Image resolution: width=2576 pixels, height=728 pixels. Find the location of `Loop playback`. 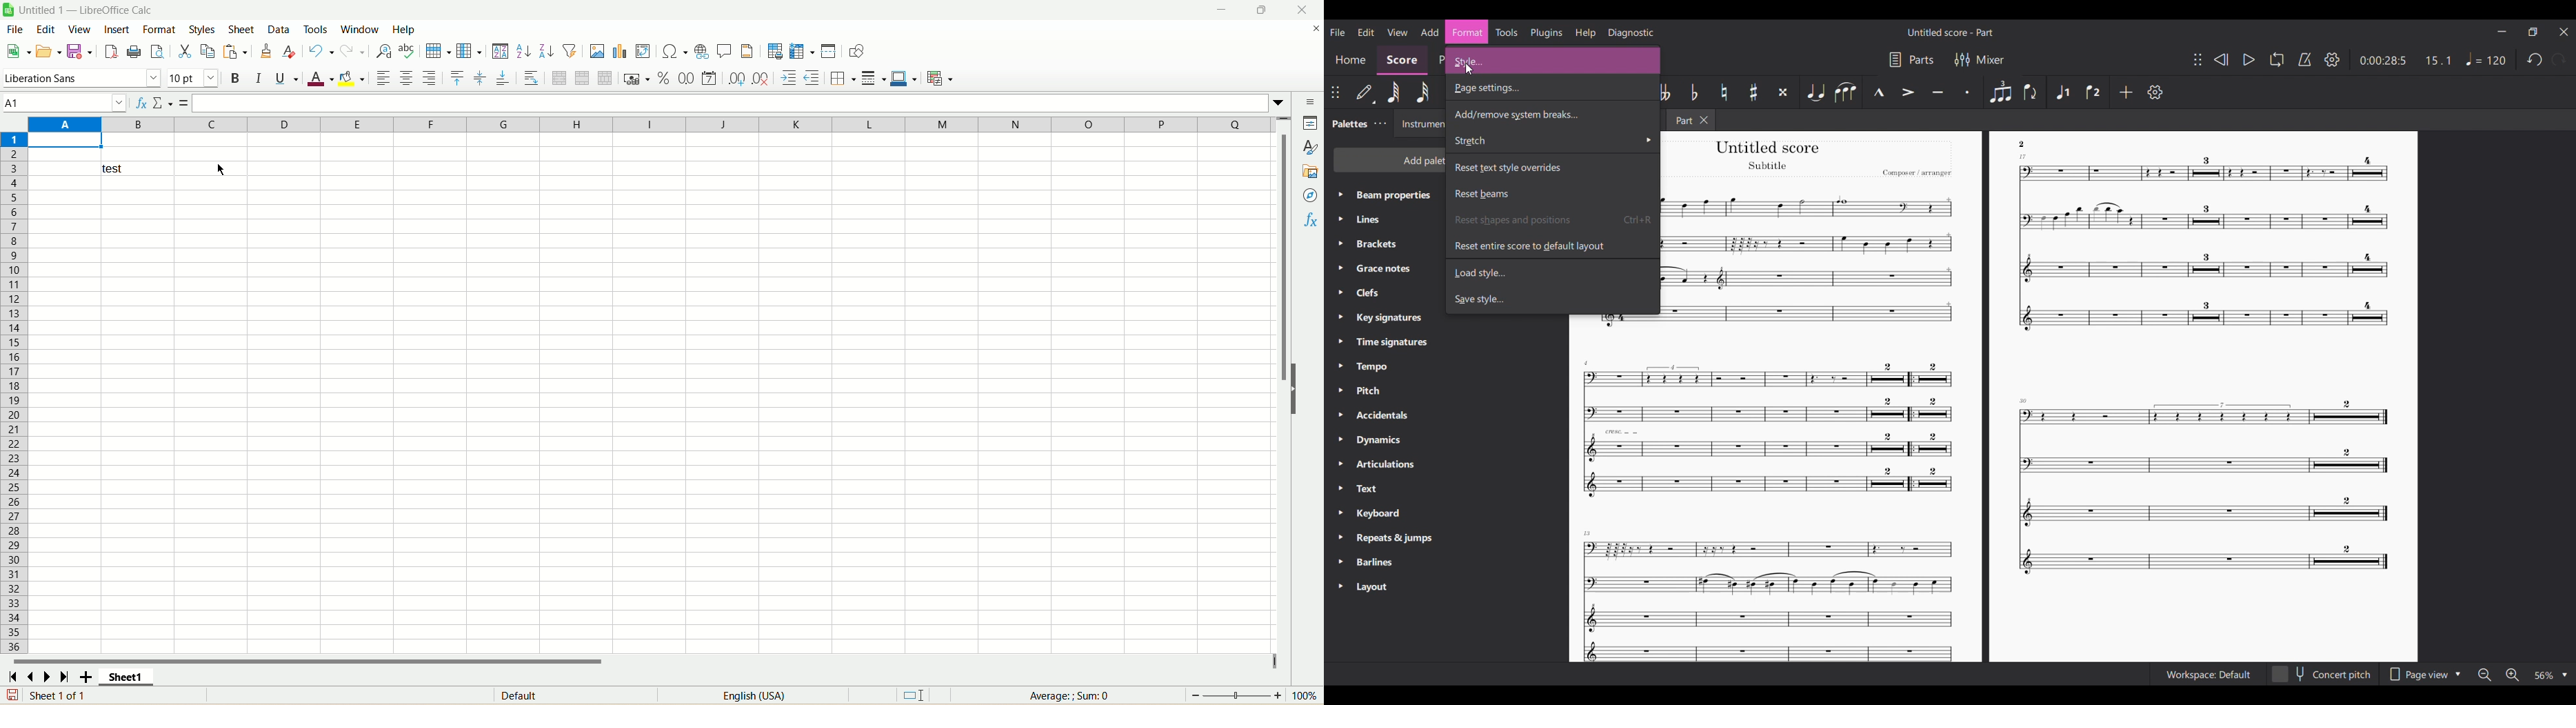

Loop playback is located at coordinates (2277, 59).